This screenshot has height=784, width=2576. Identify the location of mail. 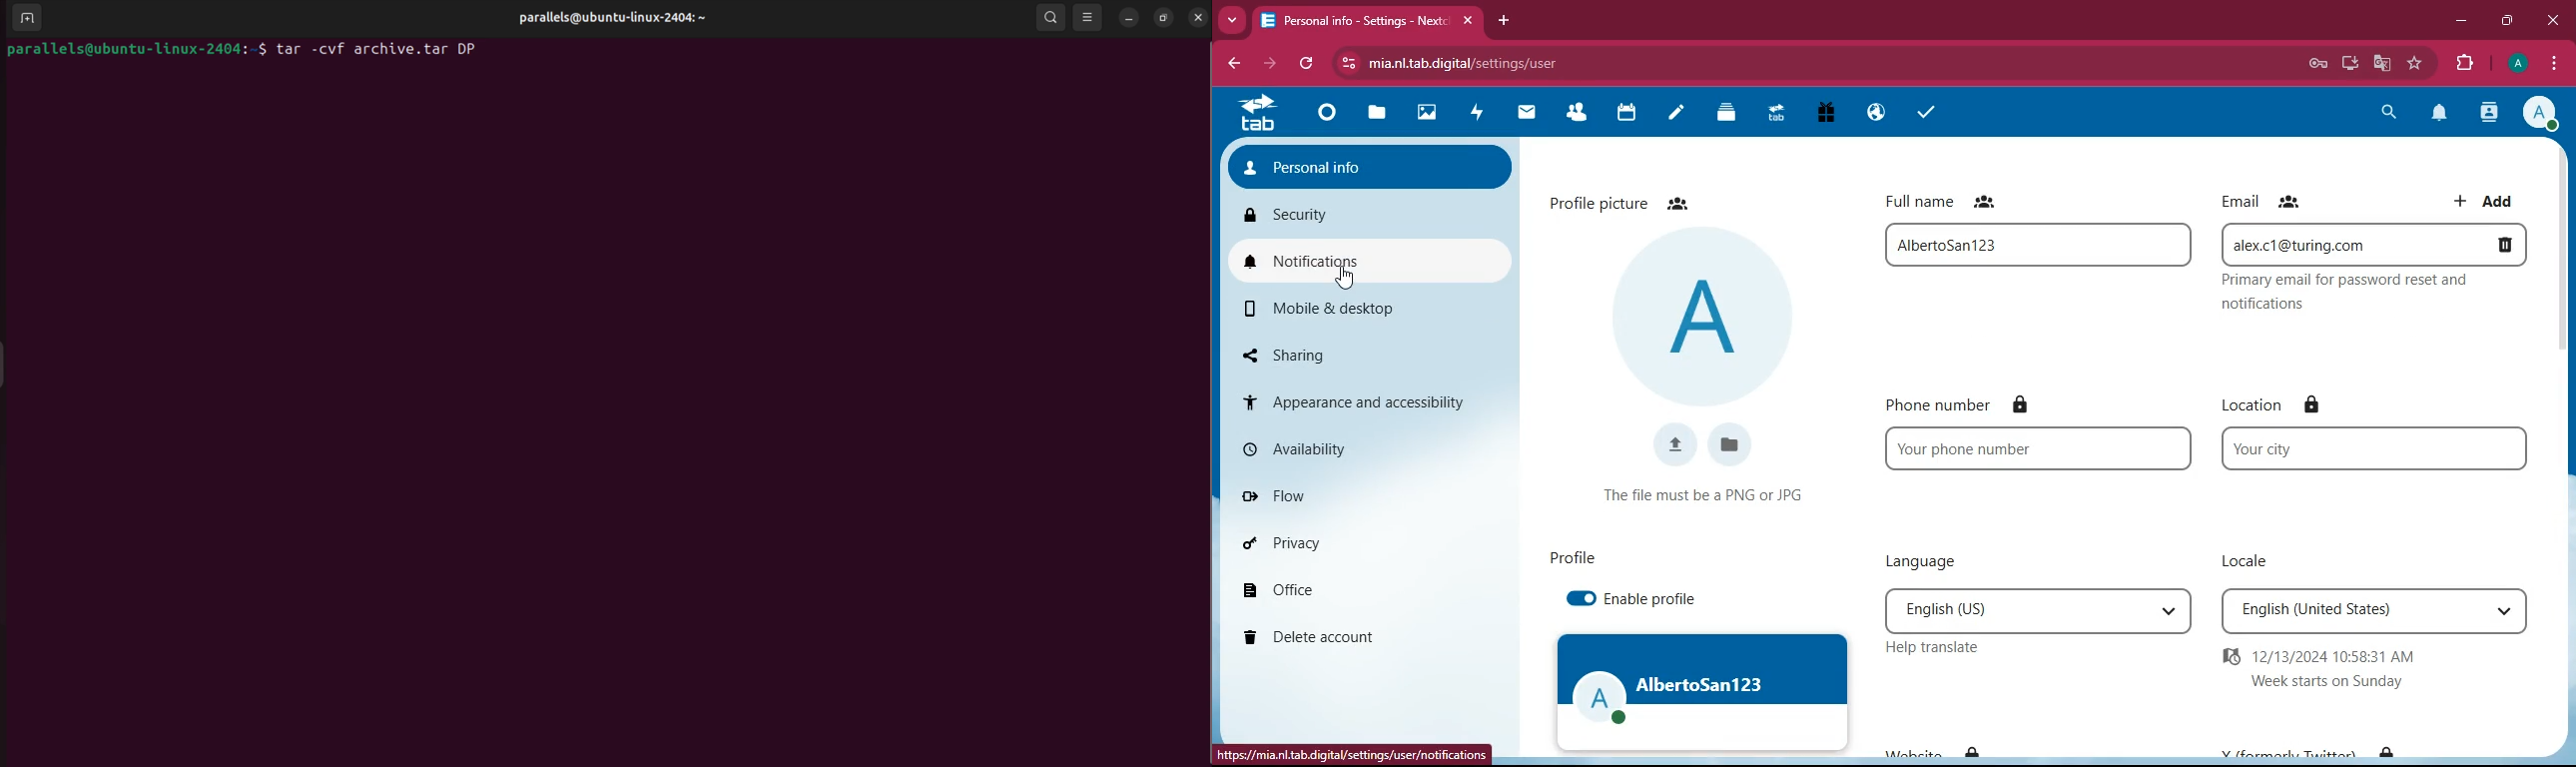
(1527, 112).